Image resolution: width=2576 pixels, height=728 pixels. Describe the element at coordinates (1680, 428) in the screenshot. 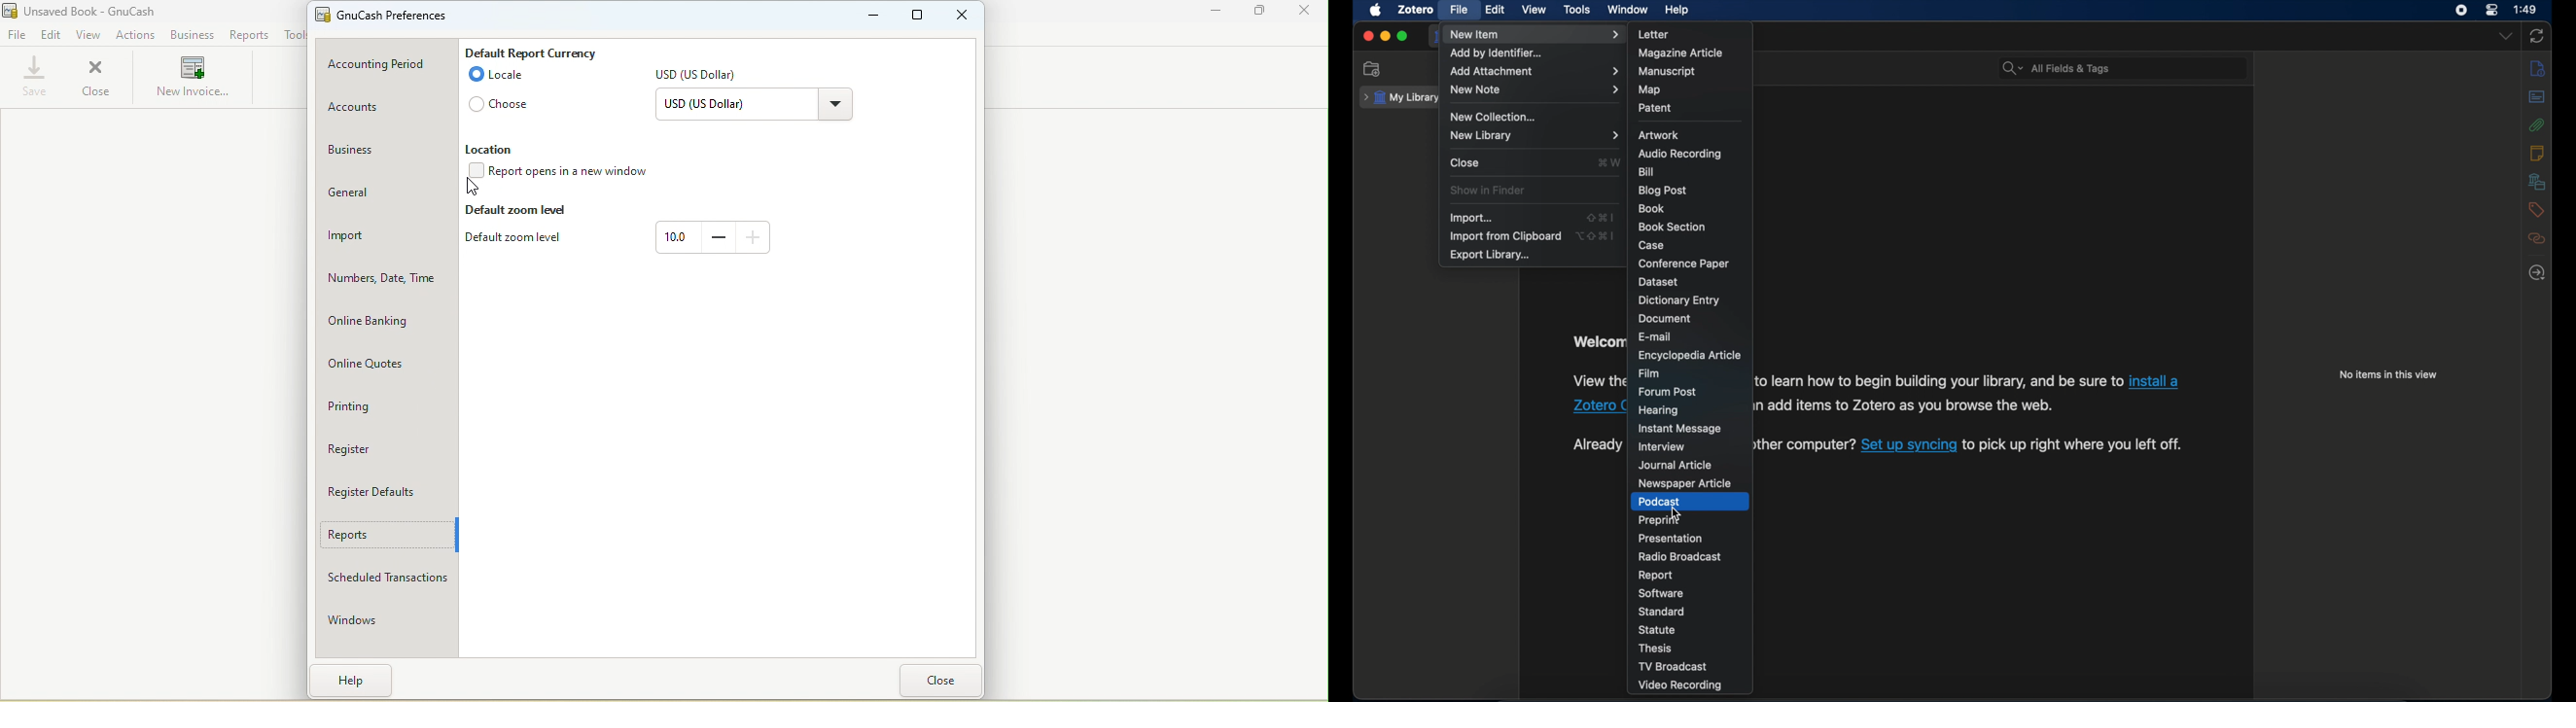

I see `instant message` at that location.